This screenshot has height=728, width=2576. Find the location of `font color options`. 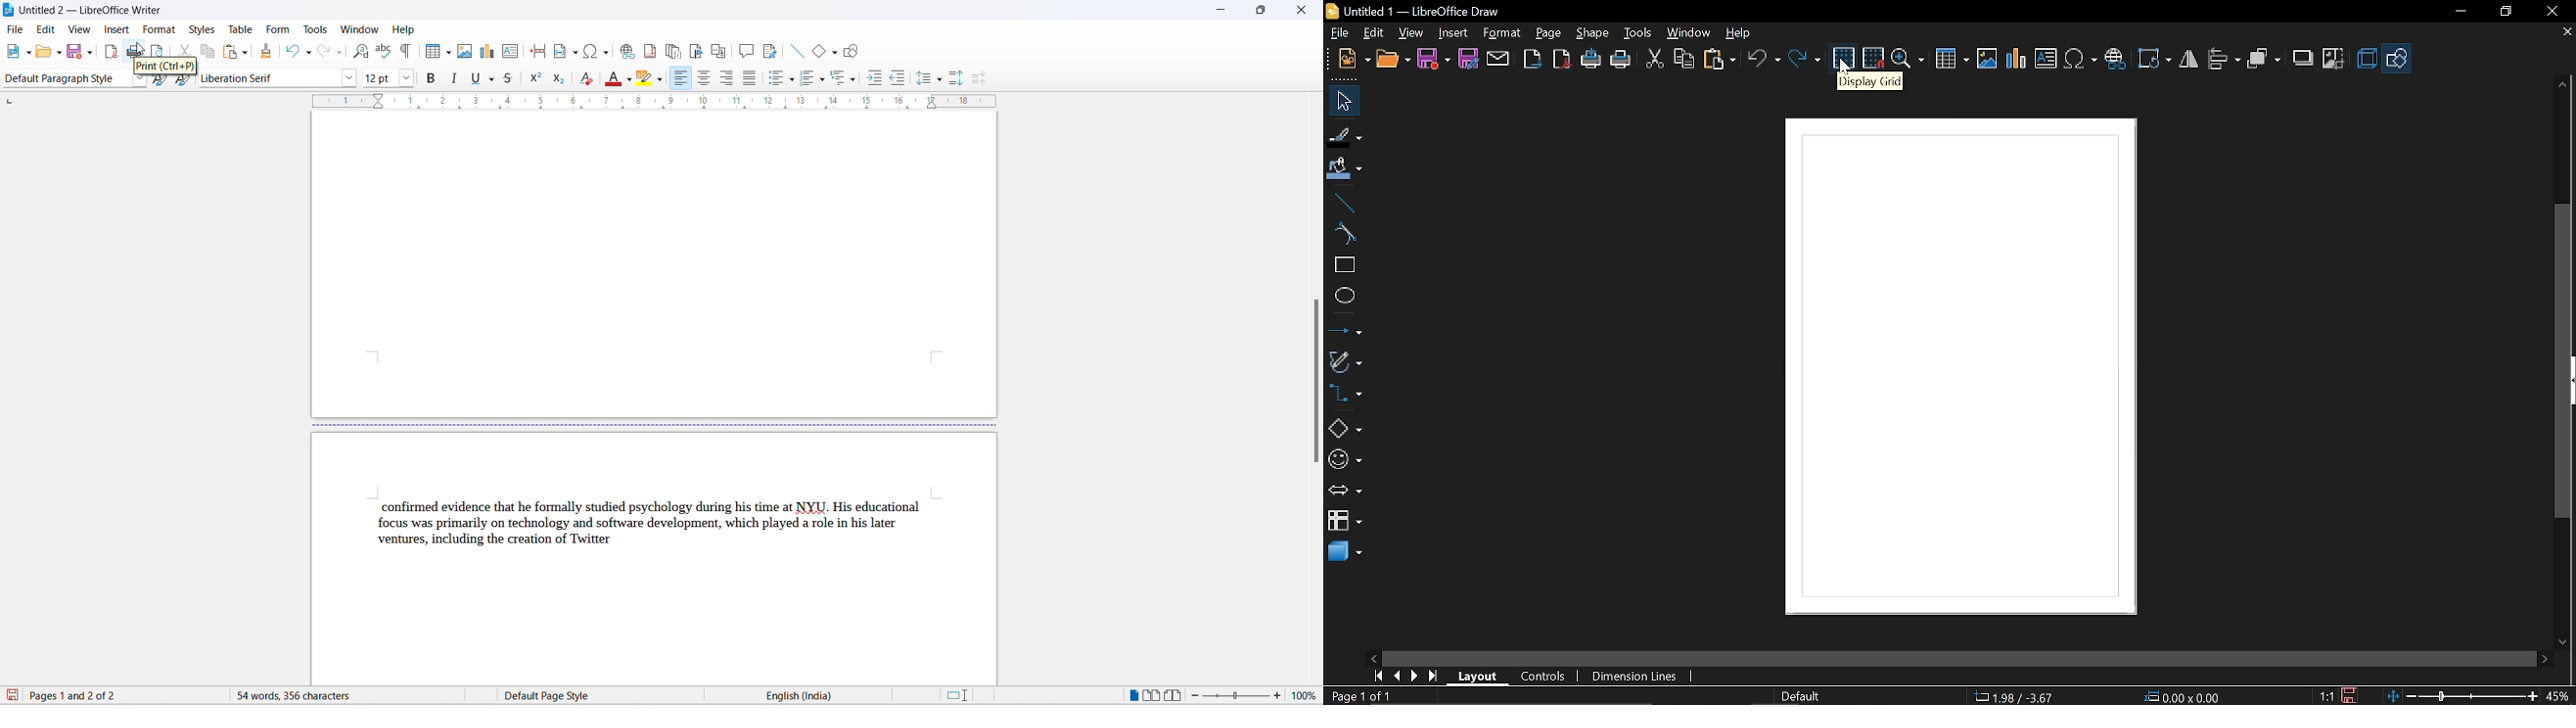

font color options is located at coordinates (629, 77).